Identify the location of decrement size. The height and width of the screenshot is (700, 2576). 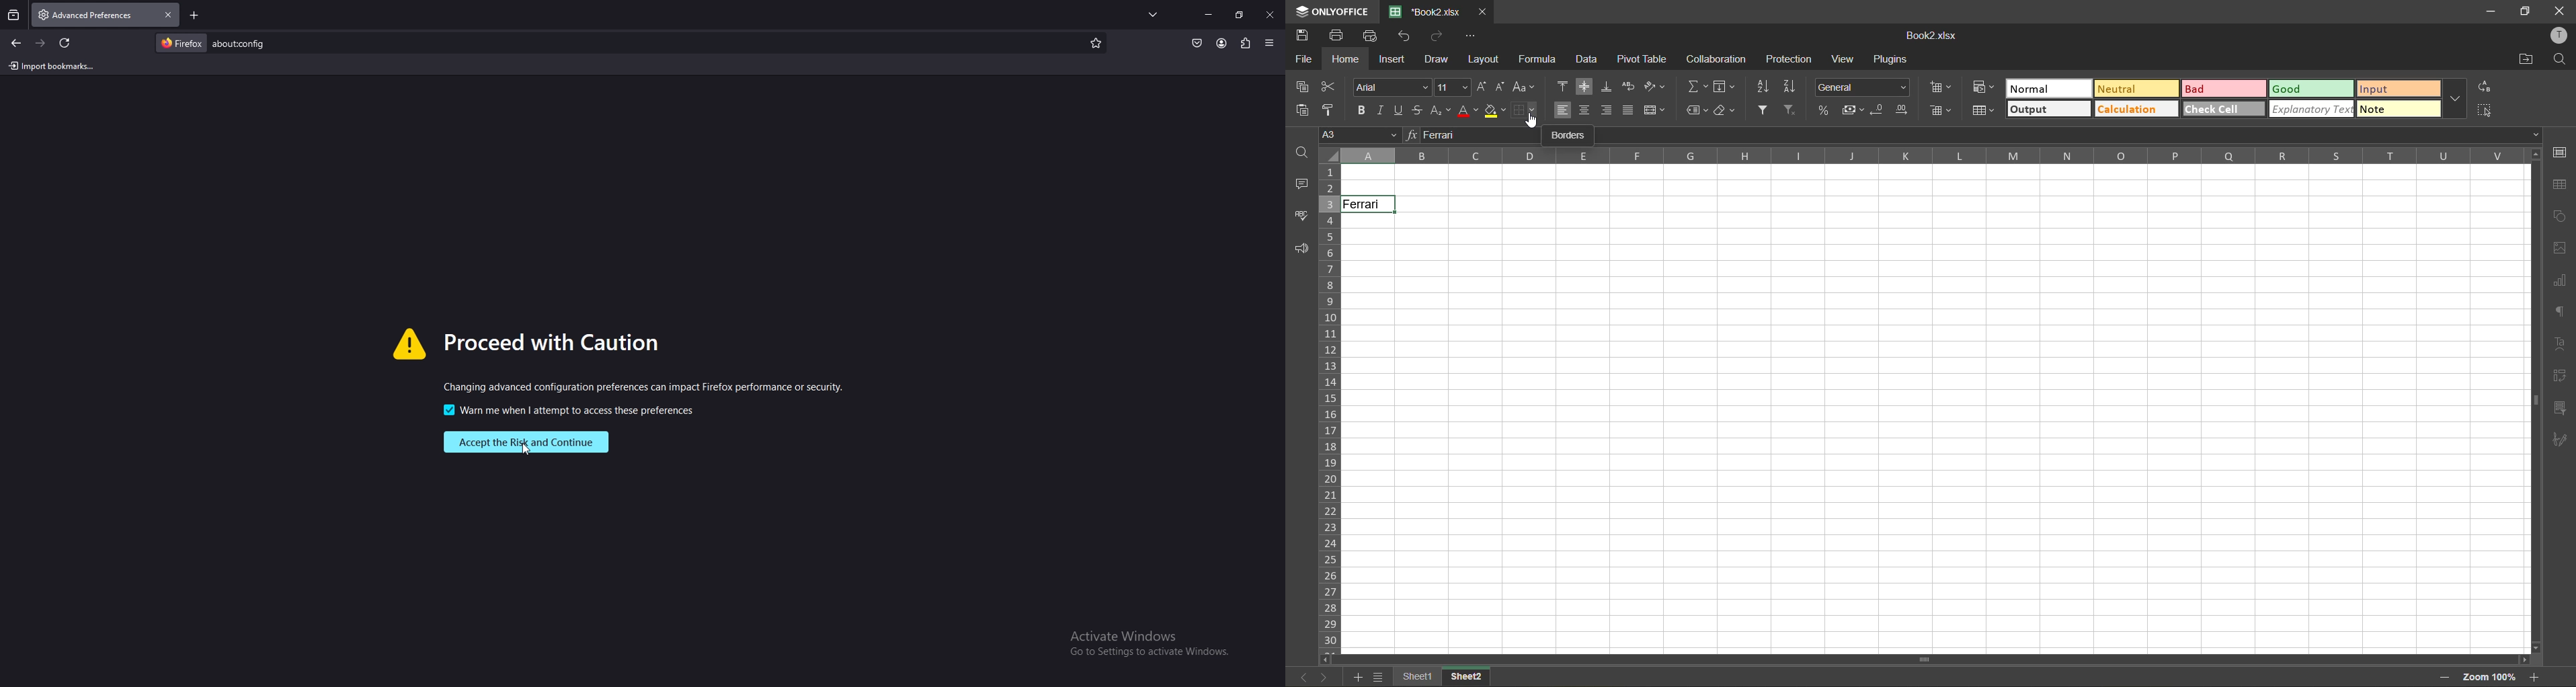
(1501, 86).